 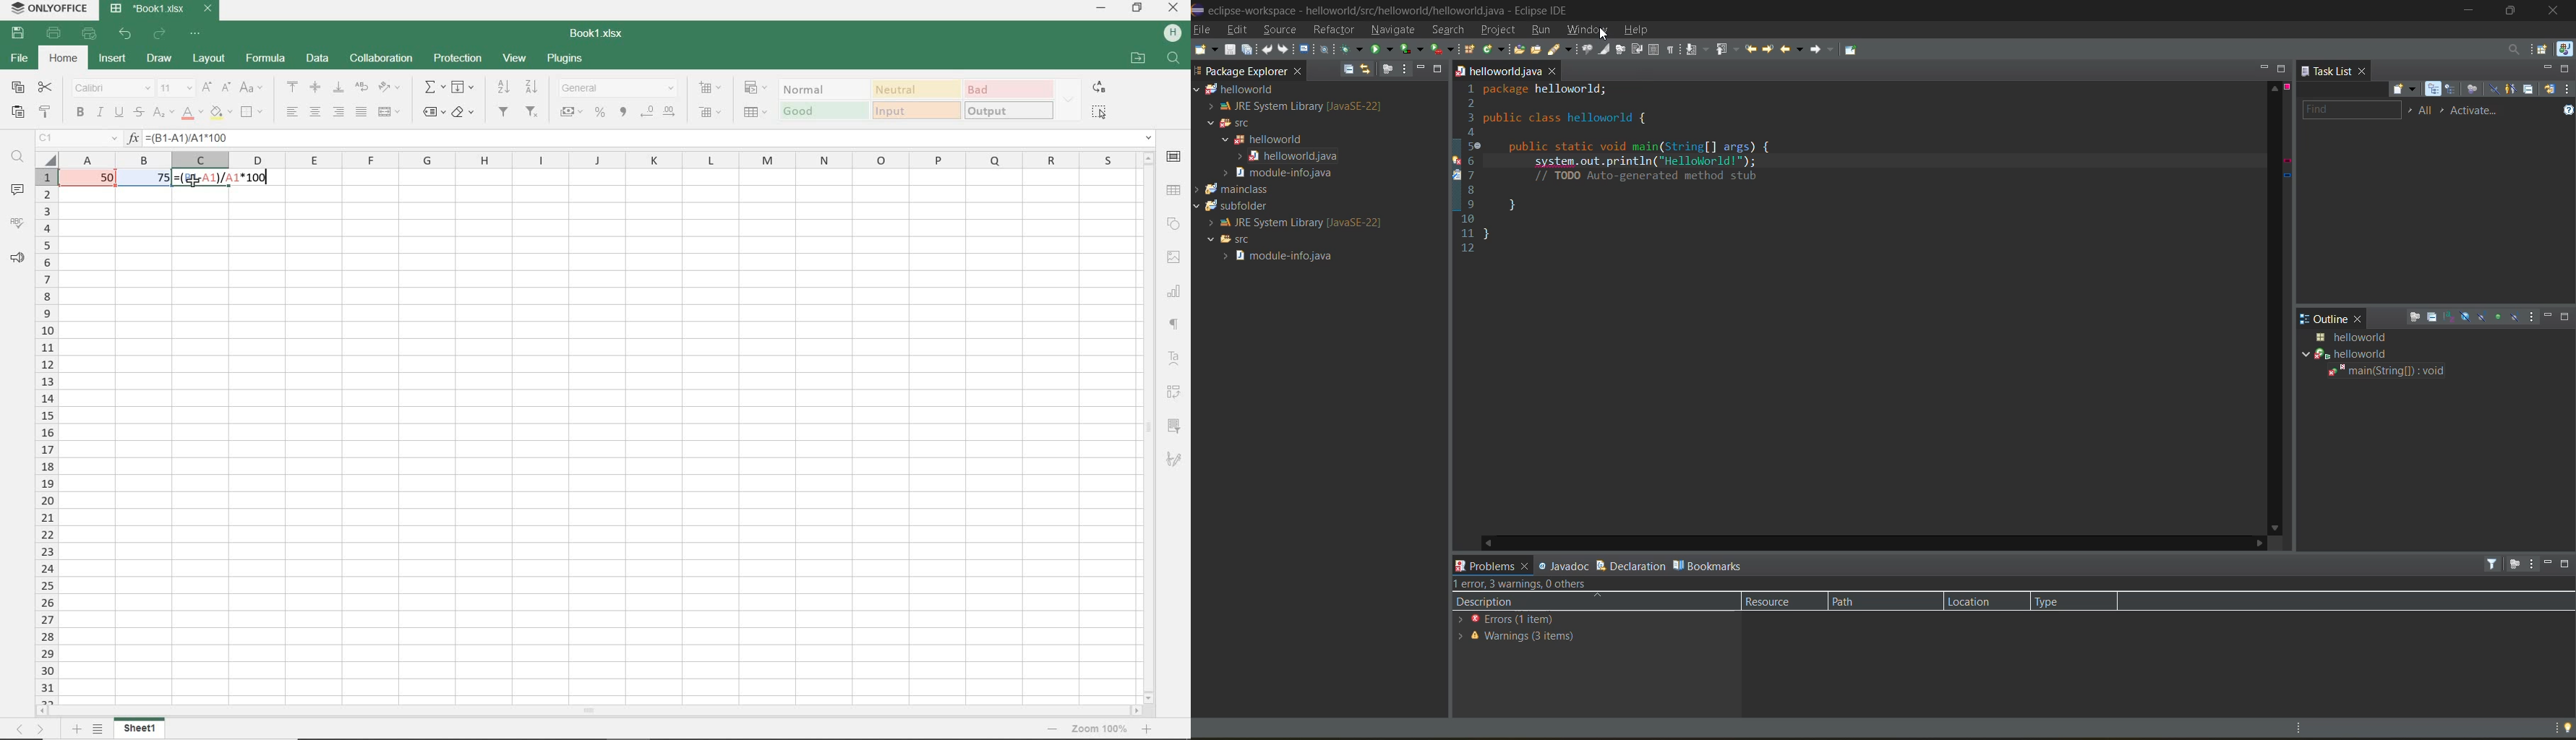 What do you see at coordinates (1412, 51) in the screenshot?
I see `coverage` at bounding box center [1412, 51].